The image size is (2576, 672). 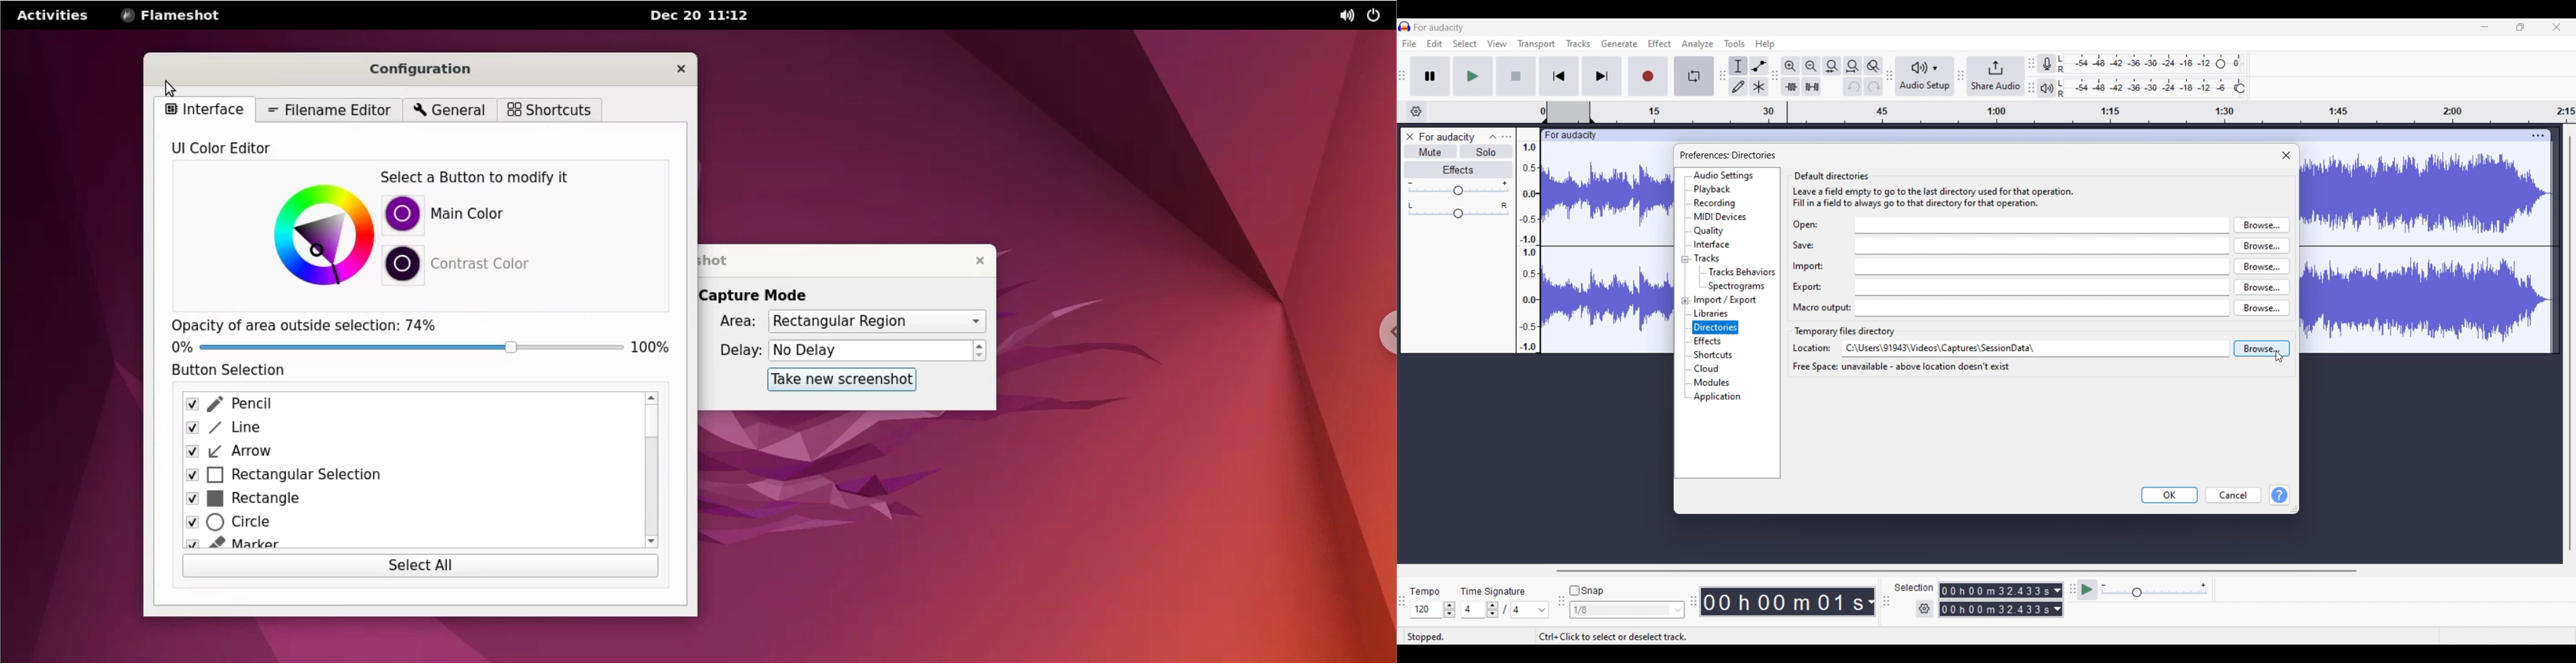 What do you see at coordinates (683, 68) in the screenshot?
I see `close configuration` at bounding box center [683, 68].